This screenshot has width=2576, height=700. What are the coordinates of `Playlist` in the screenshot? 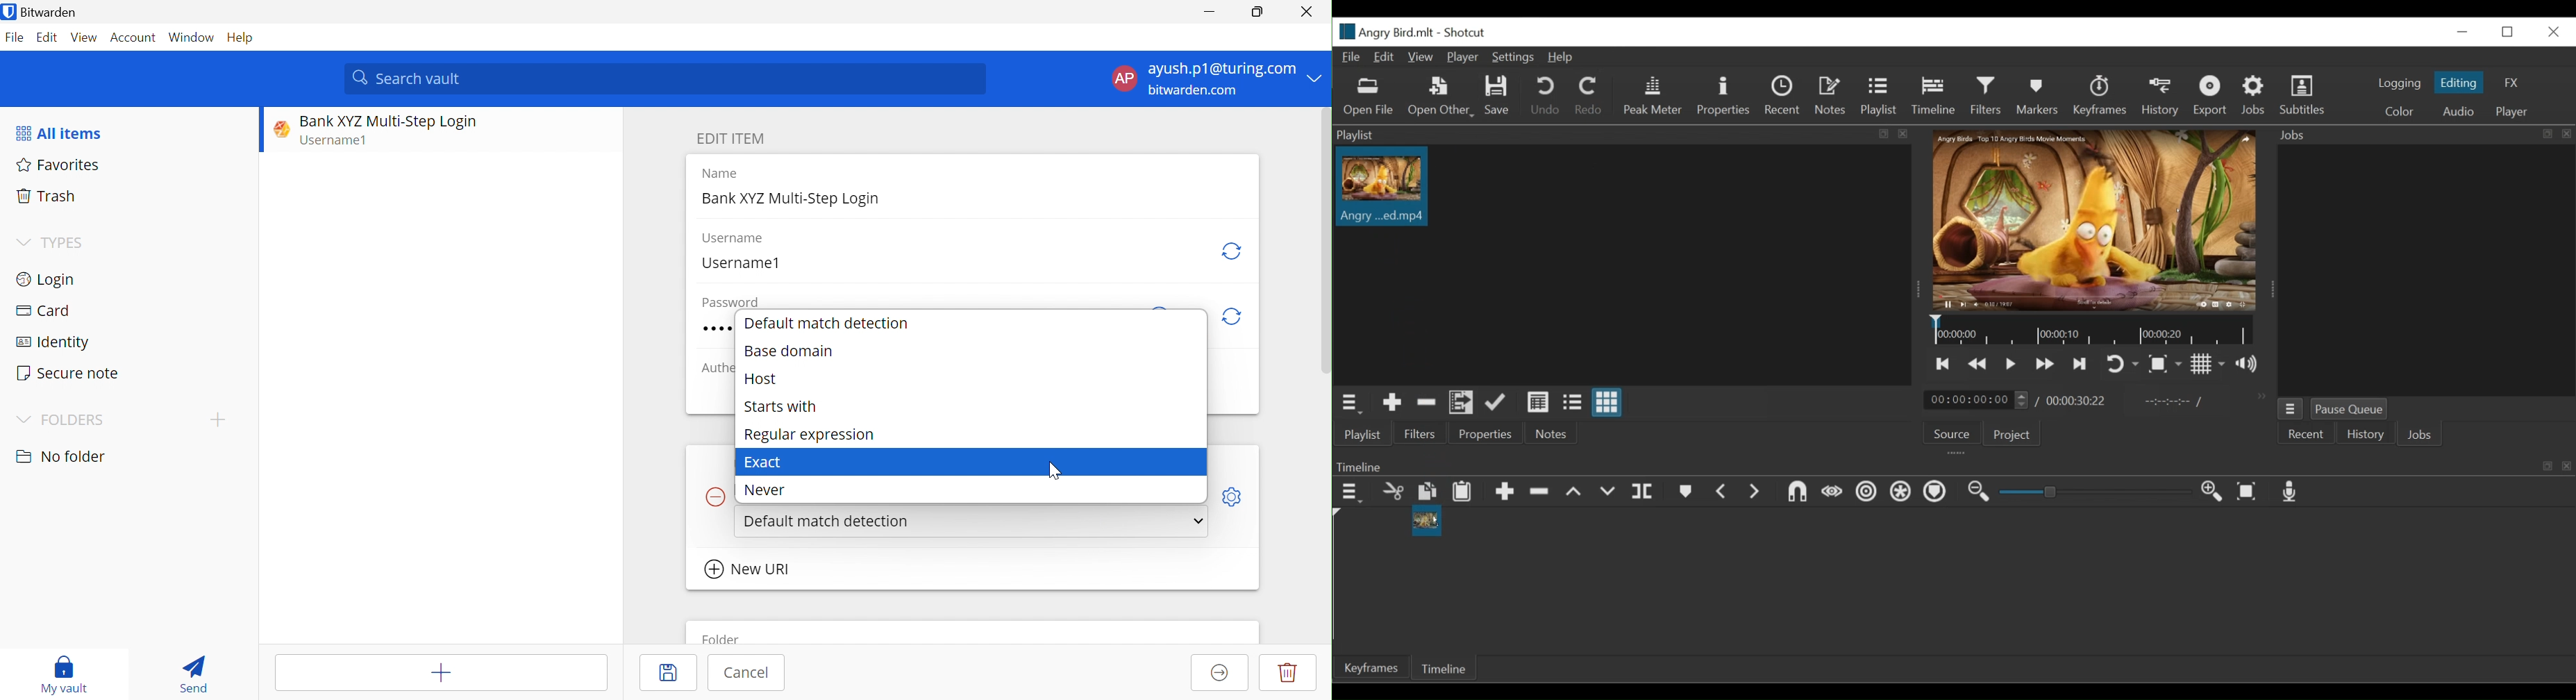 It's located at (1881, 97).